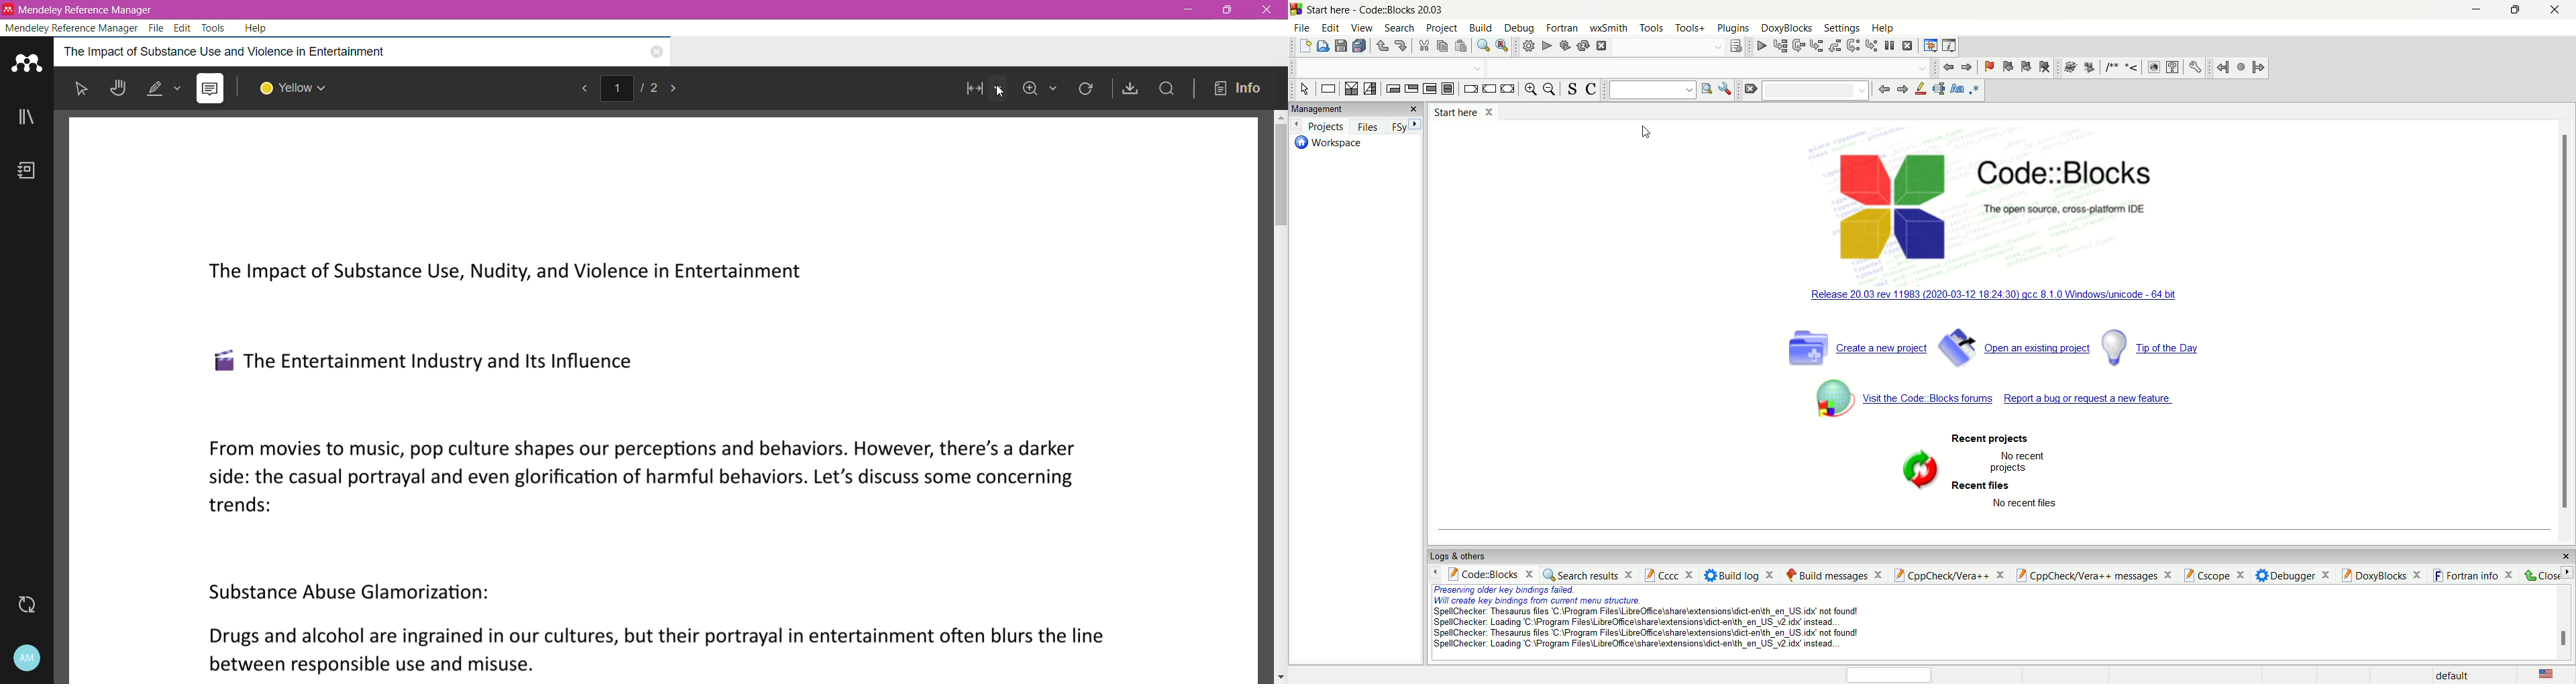 Image resolution: width=2576 pixels, height=700 pixels. I want to click on last jump, so click(2241, 67).